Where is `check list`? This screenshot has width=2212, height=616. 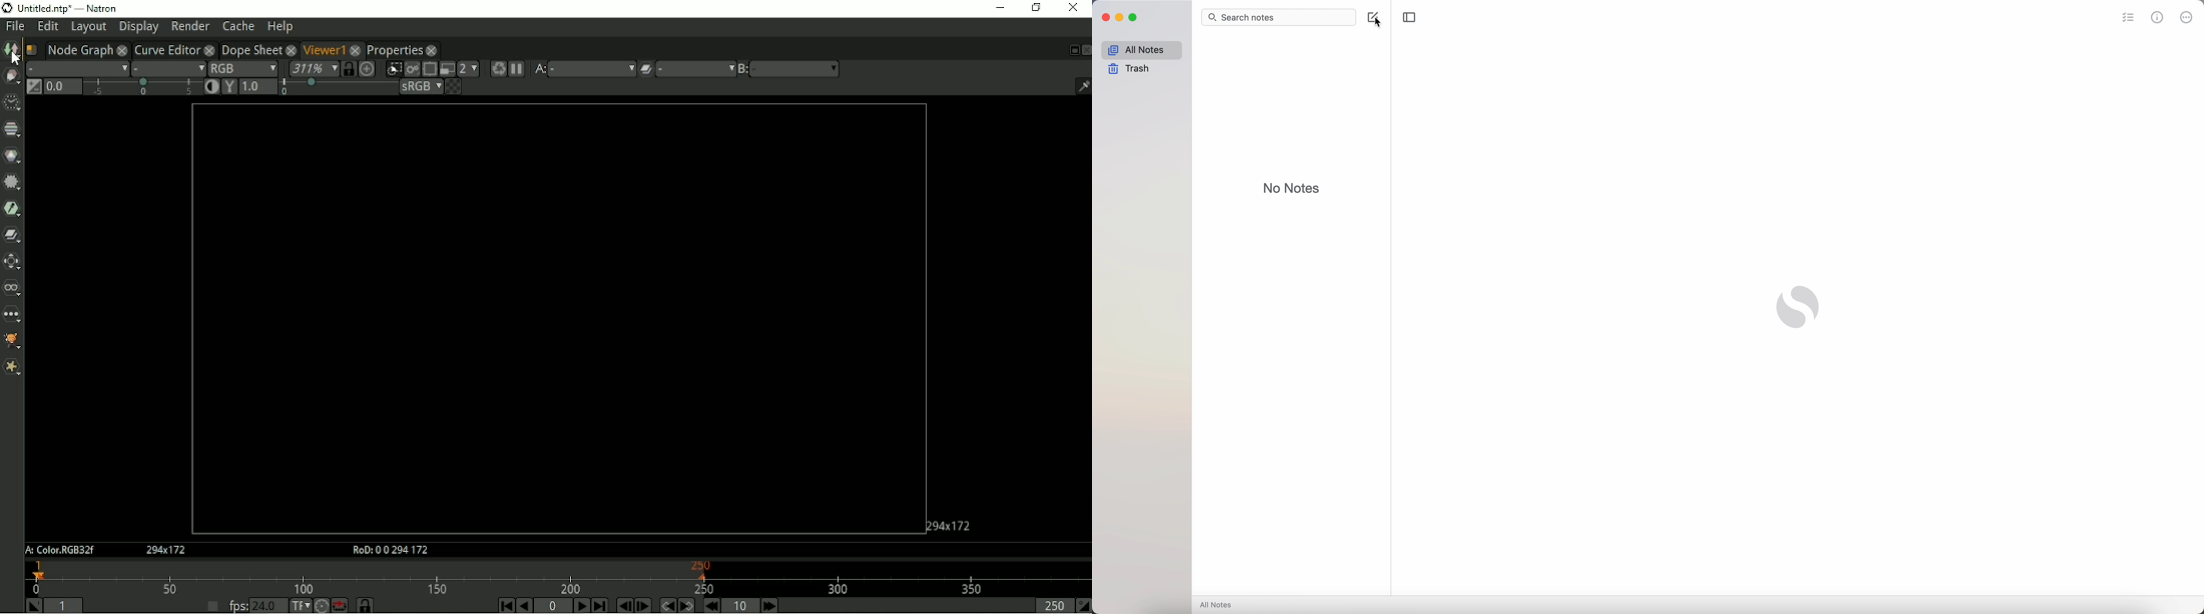 check list is located at coordinates (2127, 16).